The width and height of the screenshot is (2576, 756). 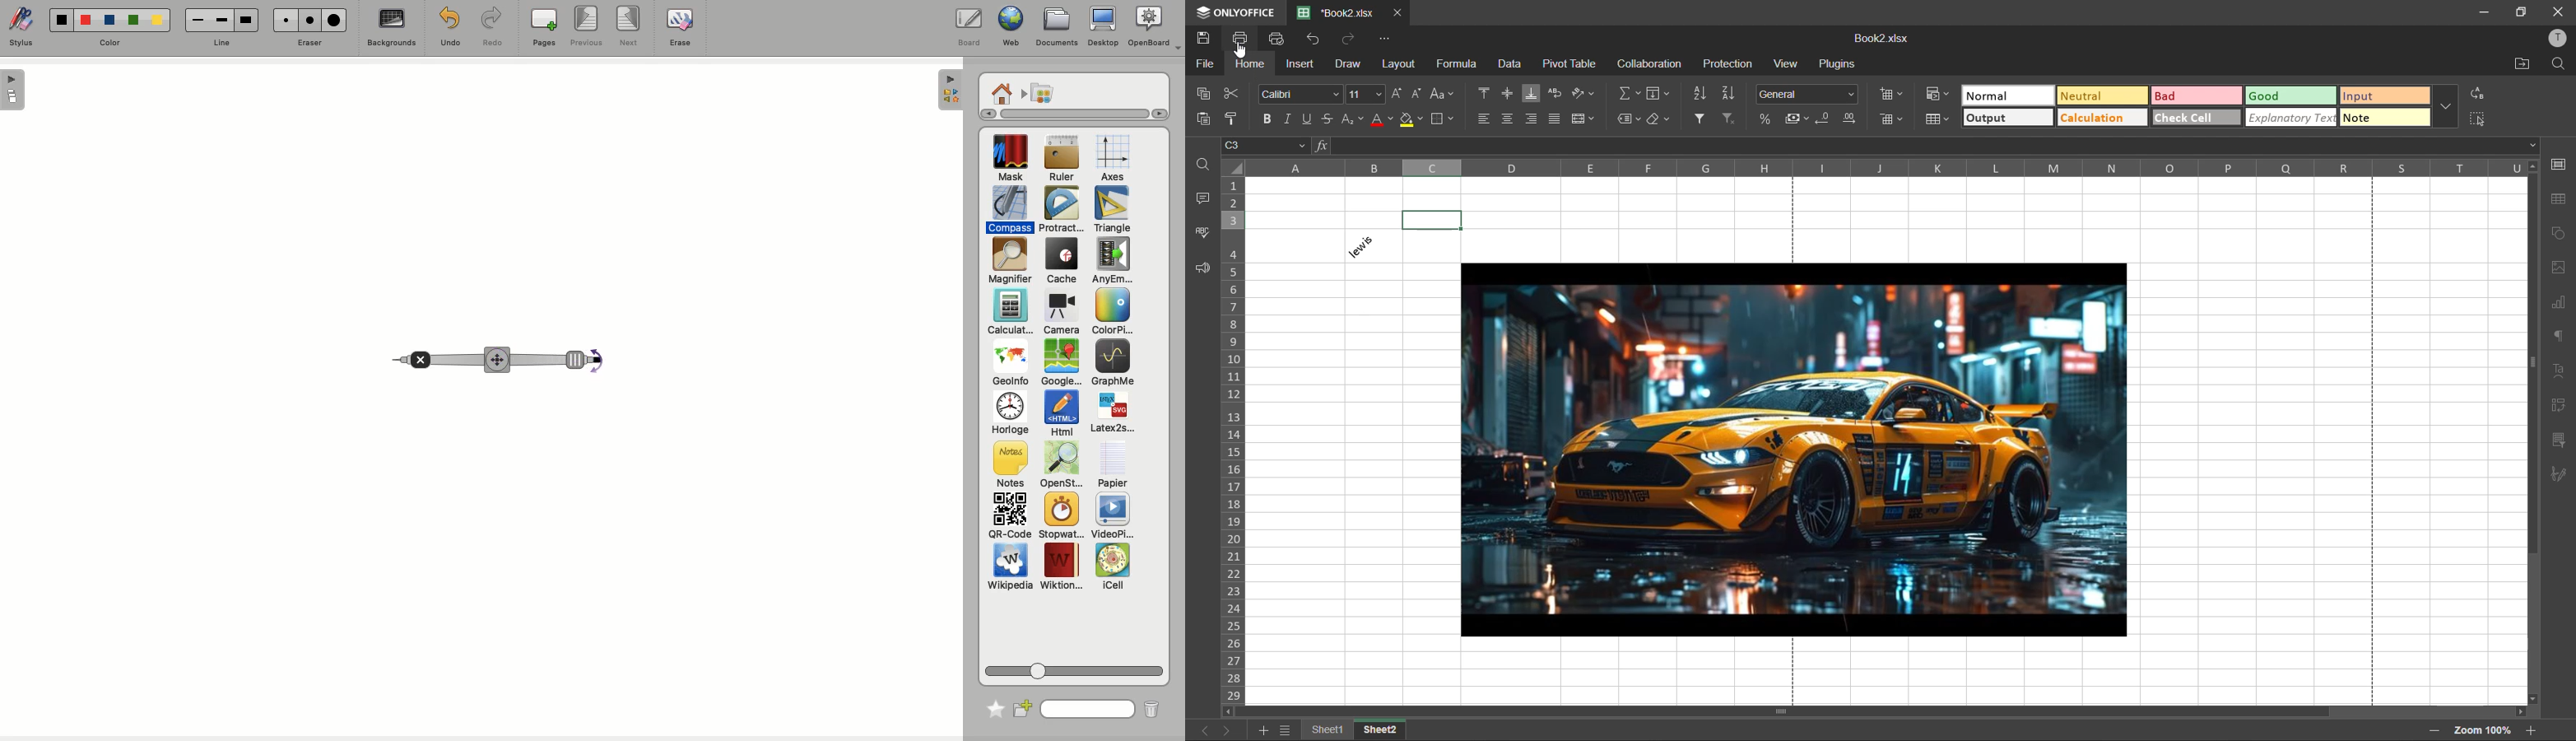 I want to click on formula, so click(x=1455, y=65).